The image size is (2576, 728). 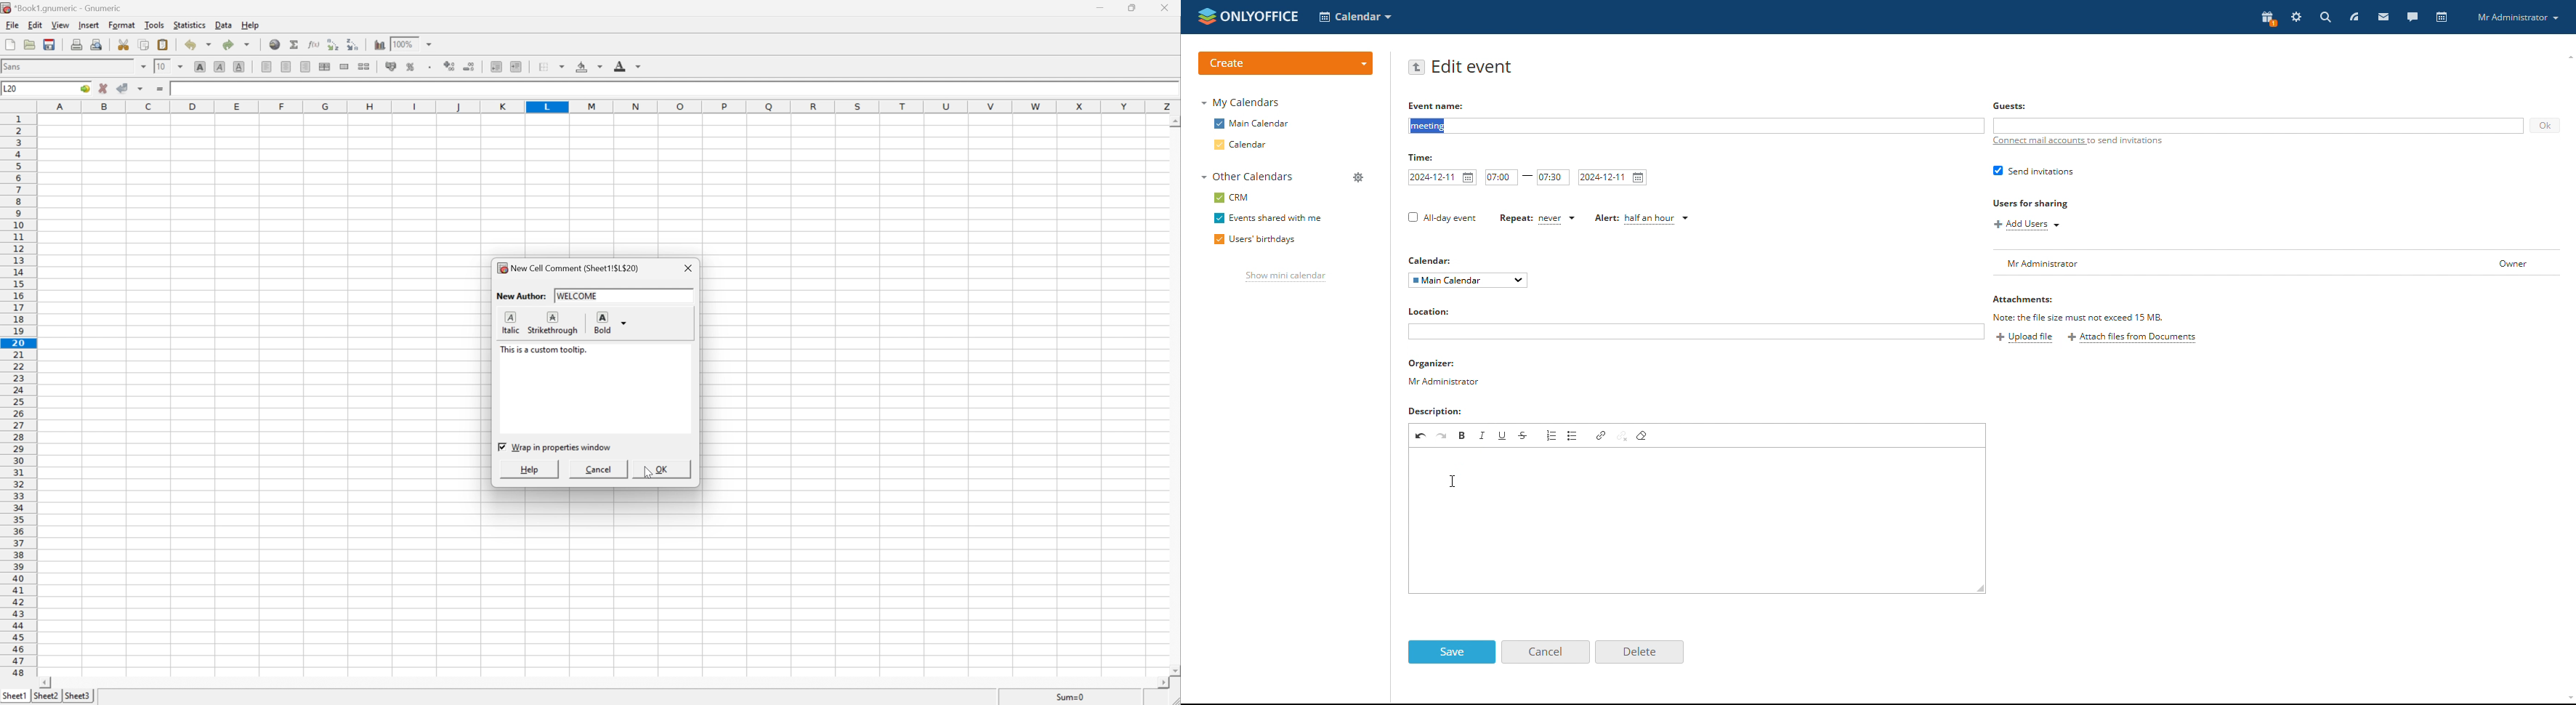 What do you see at coordinates (305, 67) in the screenshot?
I see `Center Right` at bounding box center [305, 67].